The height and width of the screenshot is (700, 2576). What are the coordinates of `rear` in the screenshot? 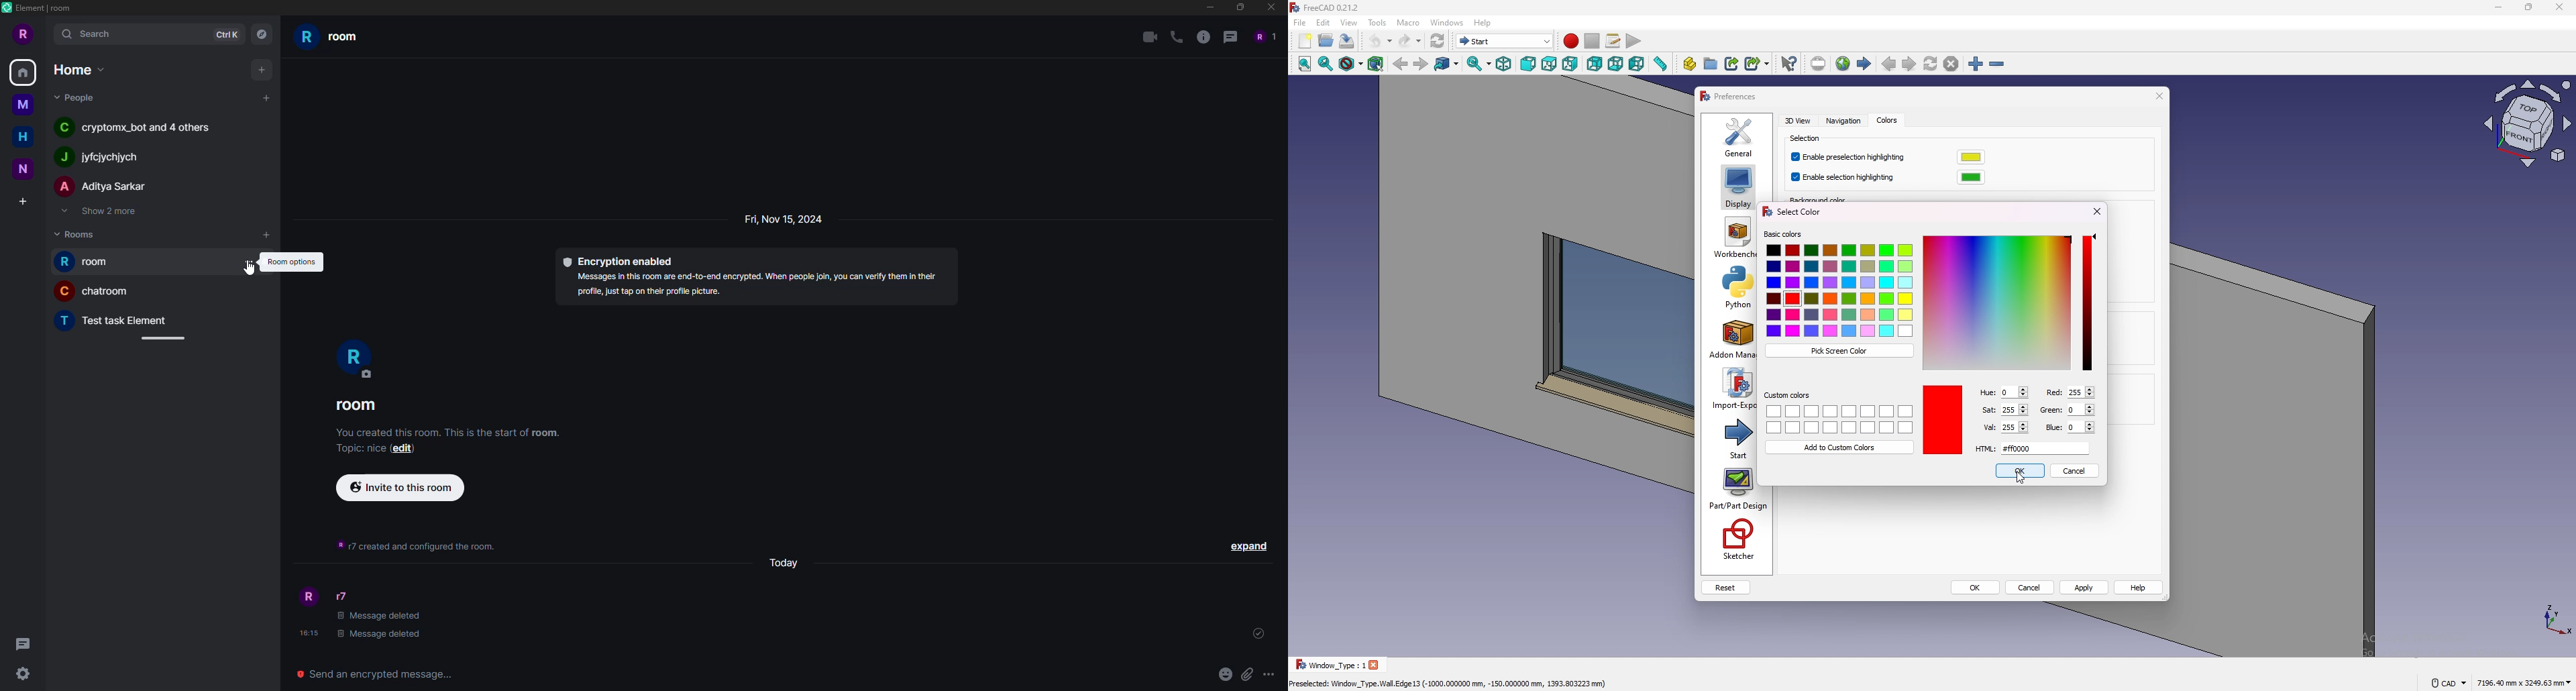 It's located at (1595, 64).